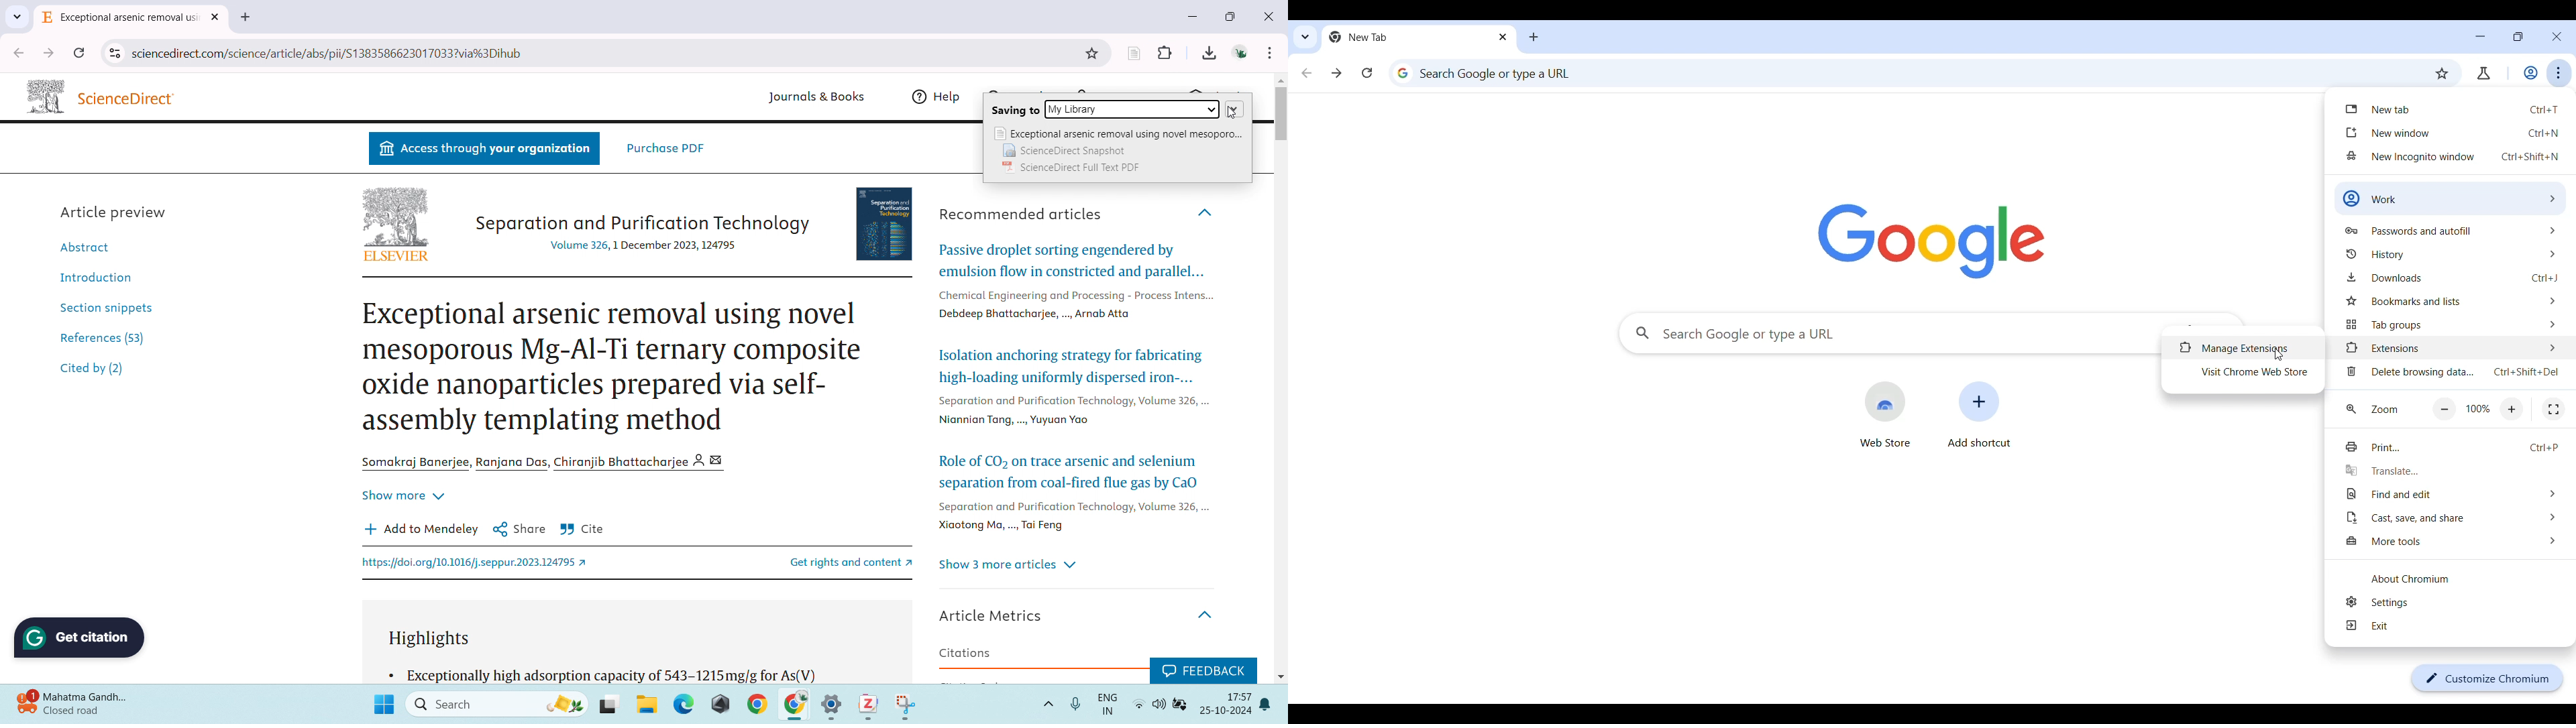 This screenshot has width=2576, height=728. What do you see at coordinates (1071, 518) in the screenshot?
I see `Separation and Purification Technology, Volume 326, ...
Xiaotong Ma, ..., Tai Feng` at bounding box center [1071, 518].